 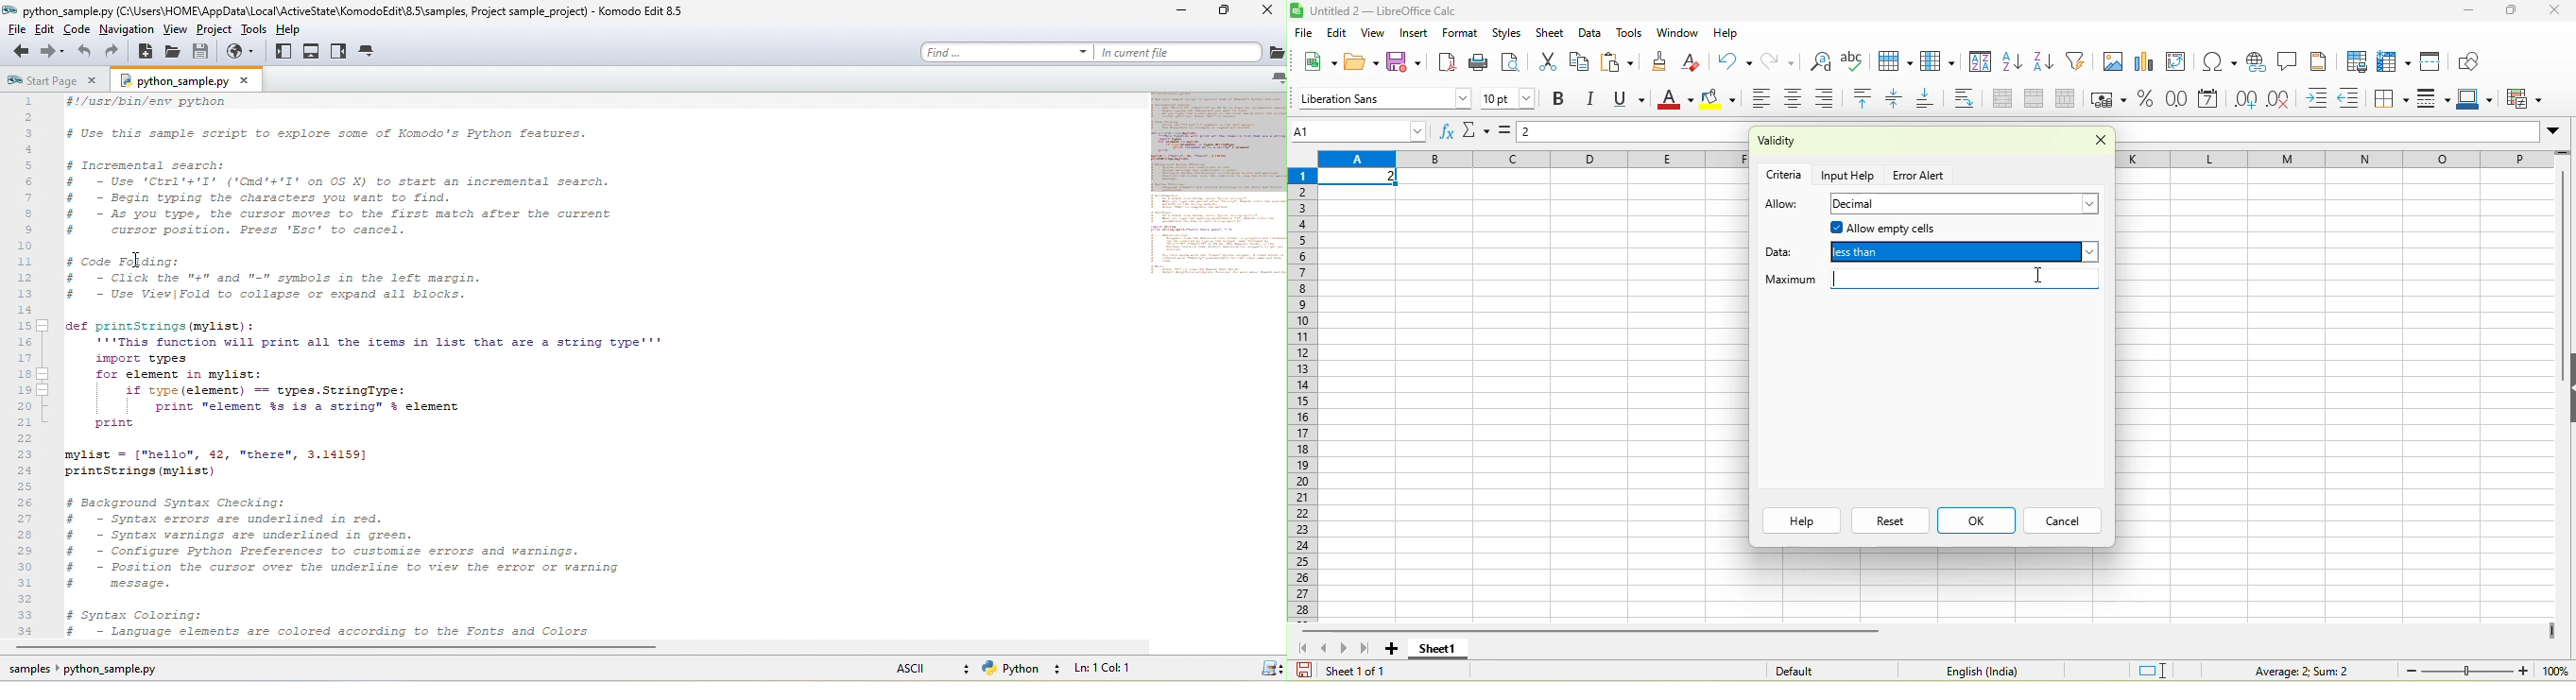 I want to click on select function, so click(x=1478, y=132).